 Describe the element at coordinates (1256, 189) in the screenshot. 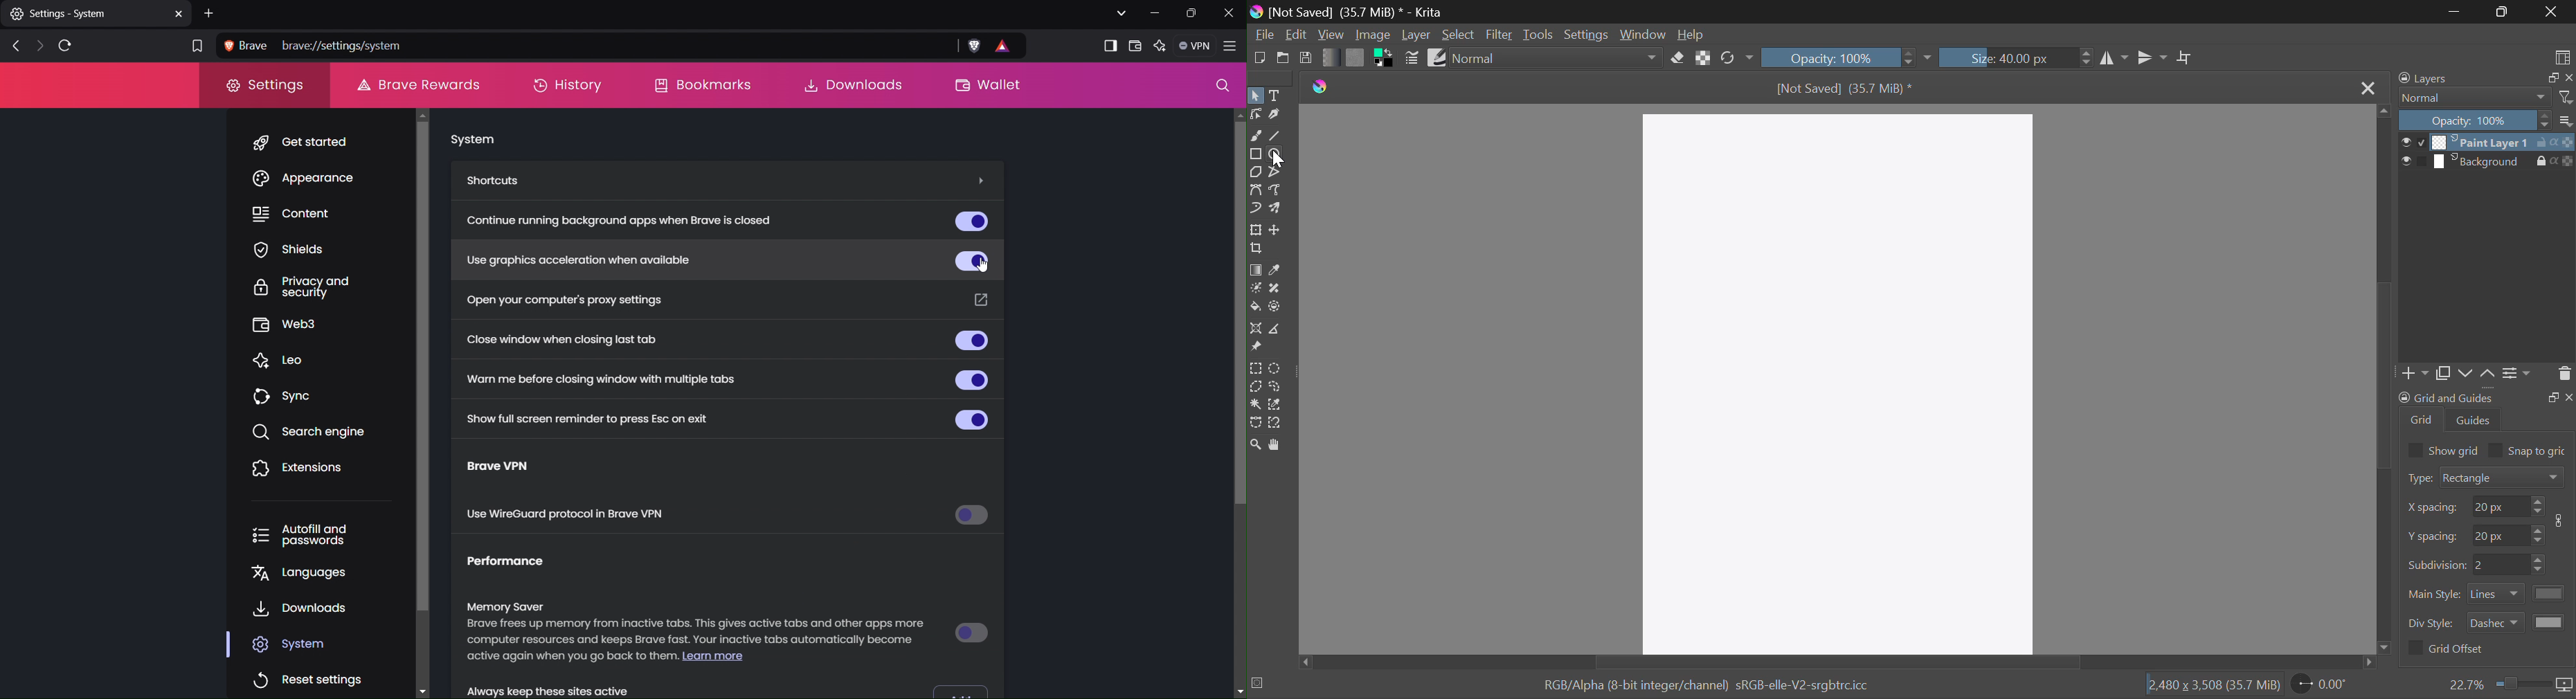

I see `Bezier Curve` at that location.